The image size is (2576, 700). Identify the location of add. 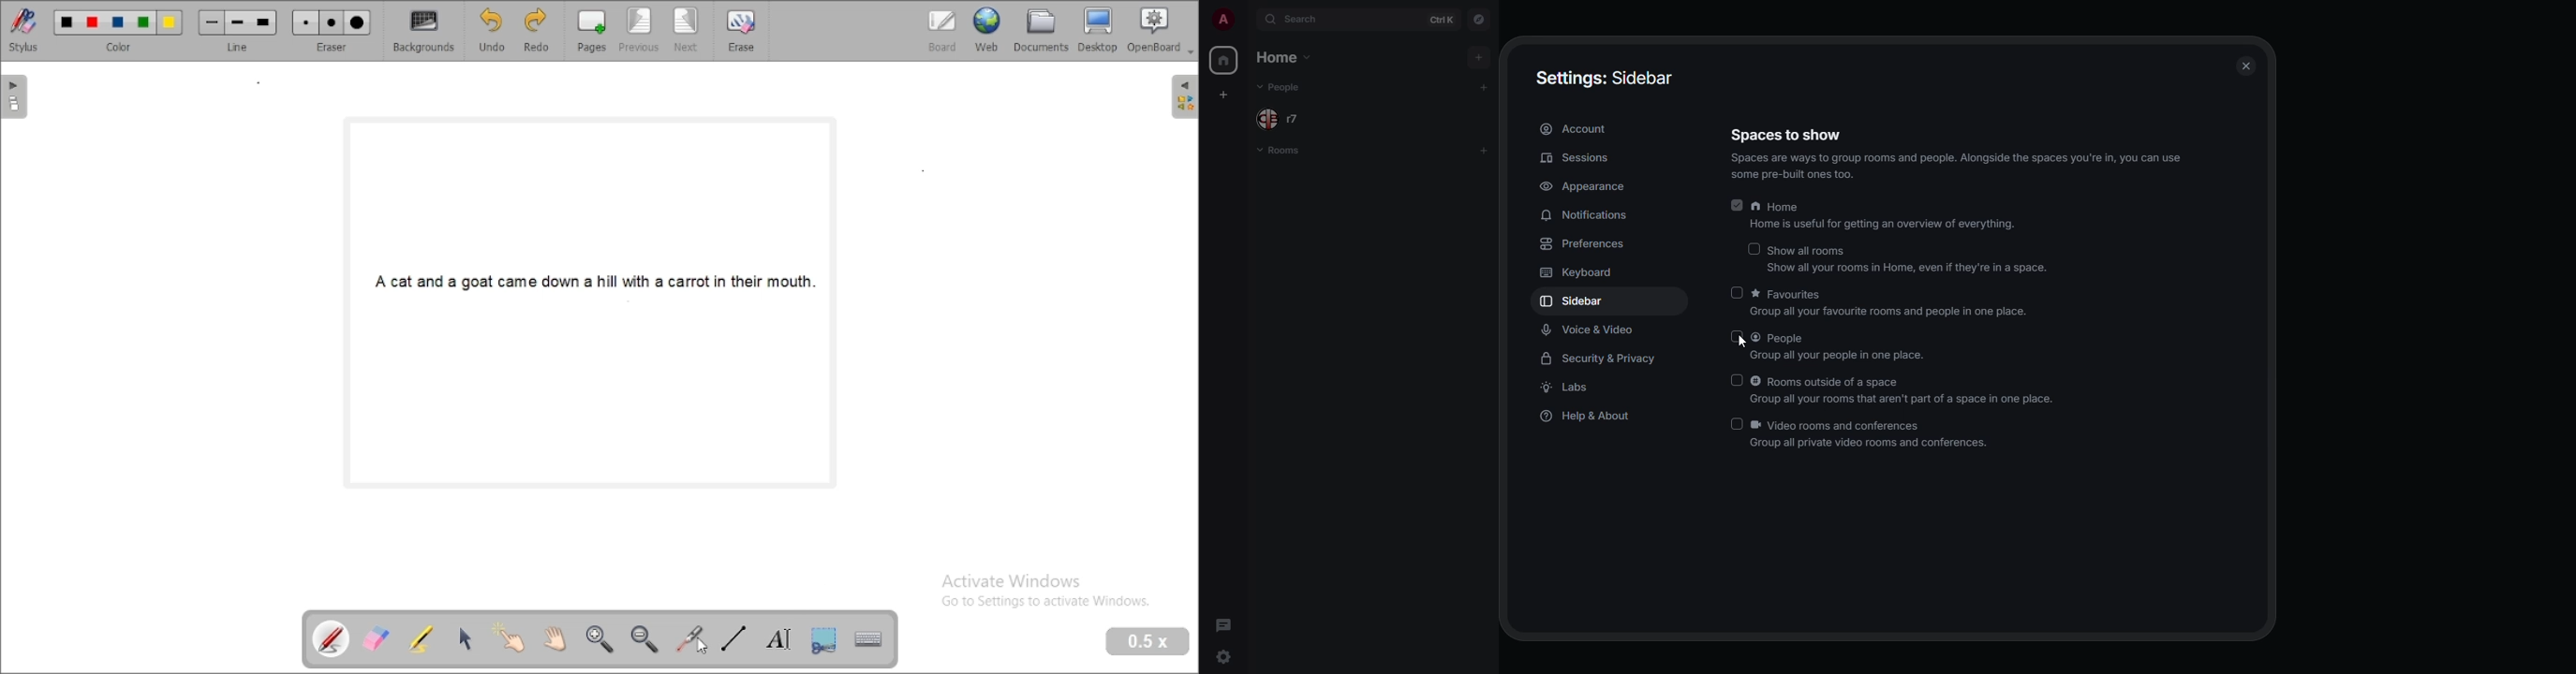
(1481, 55).